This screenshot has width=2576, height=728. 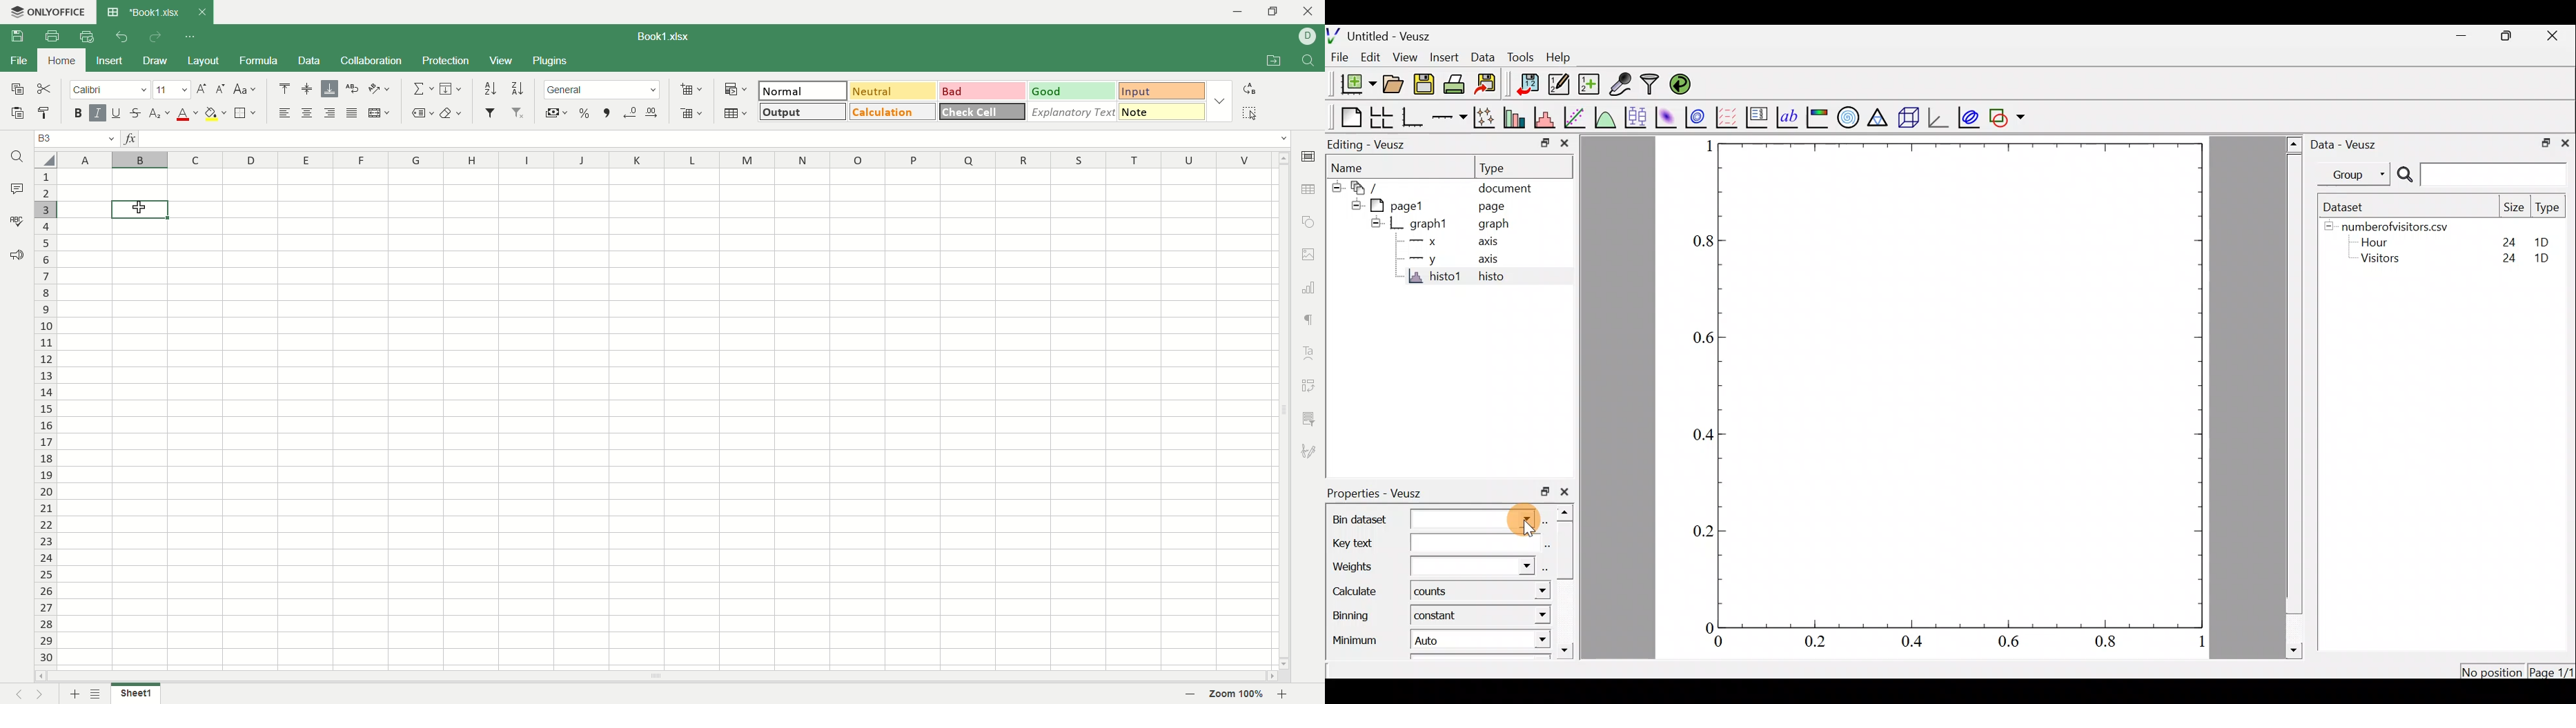 What do you see at coordinates (130, 139) in the screenshot?
I see `insert function` at bounding box center [130, 139].